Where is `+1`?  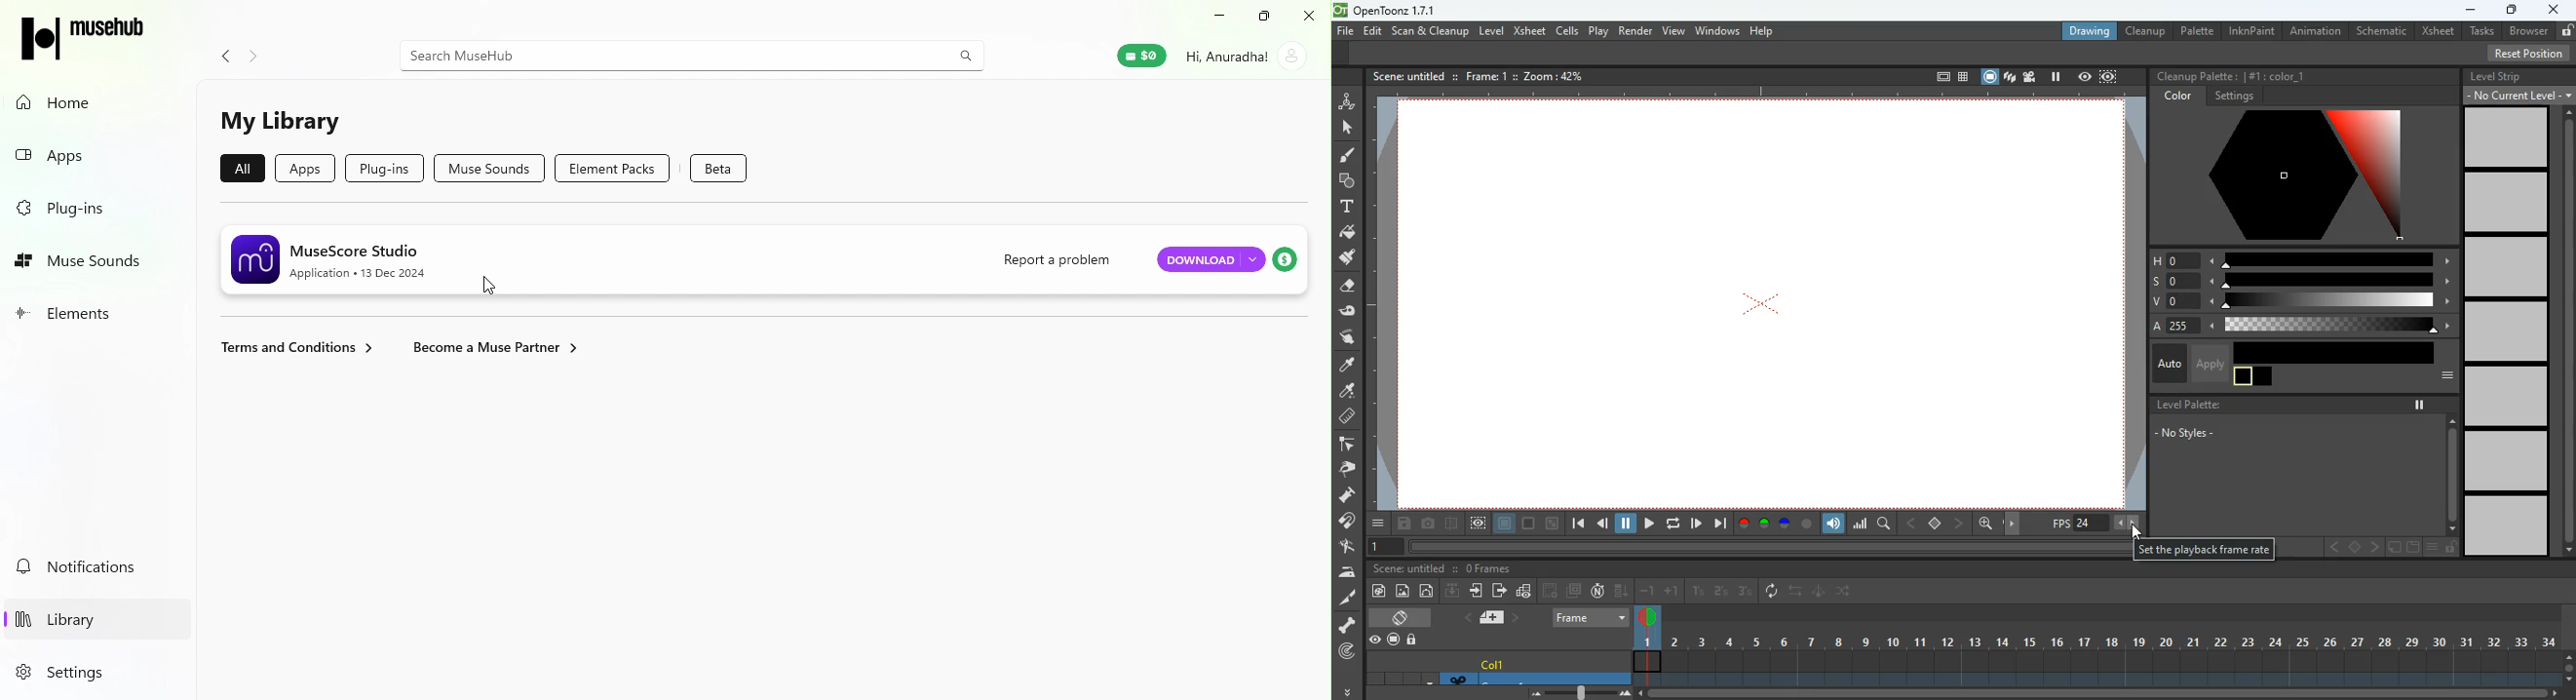 +1 is located at coordinates (1672, 591).